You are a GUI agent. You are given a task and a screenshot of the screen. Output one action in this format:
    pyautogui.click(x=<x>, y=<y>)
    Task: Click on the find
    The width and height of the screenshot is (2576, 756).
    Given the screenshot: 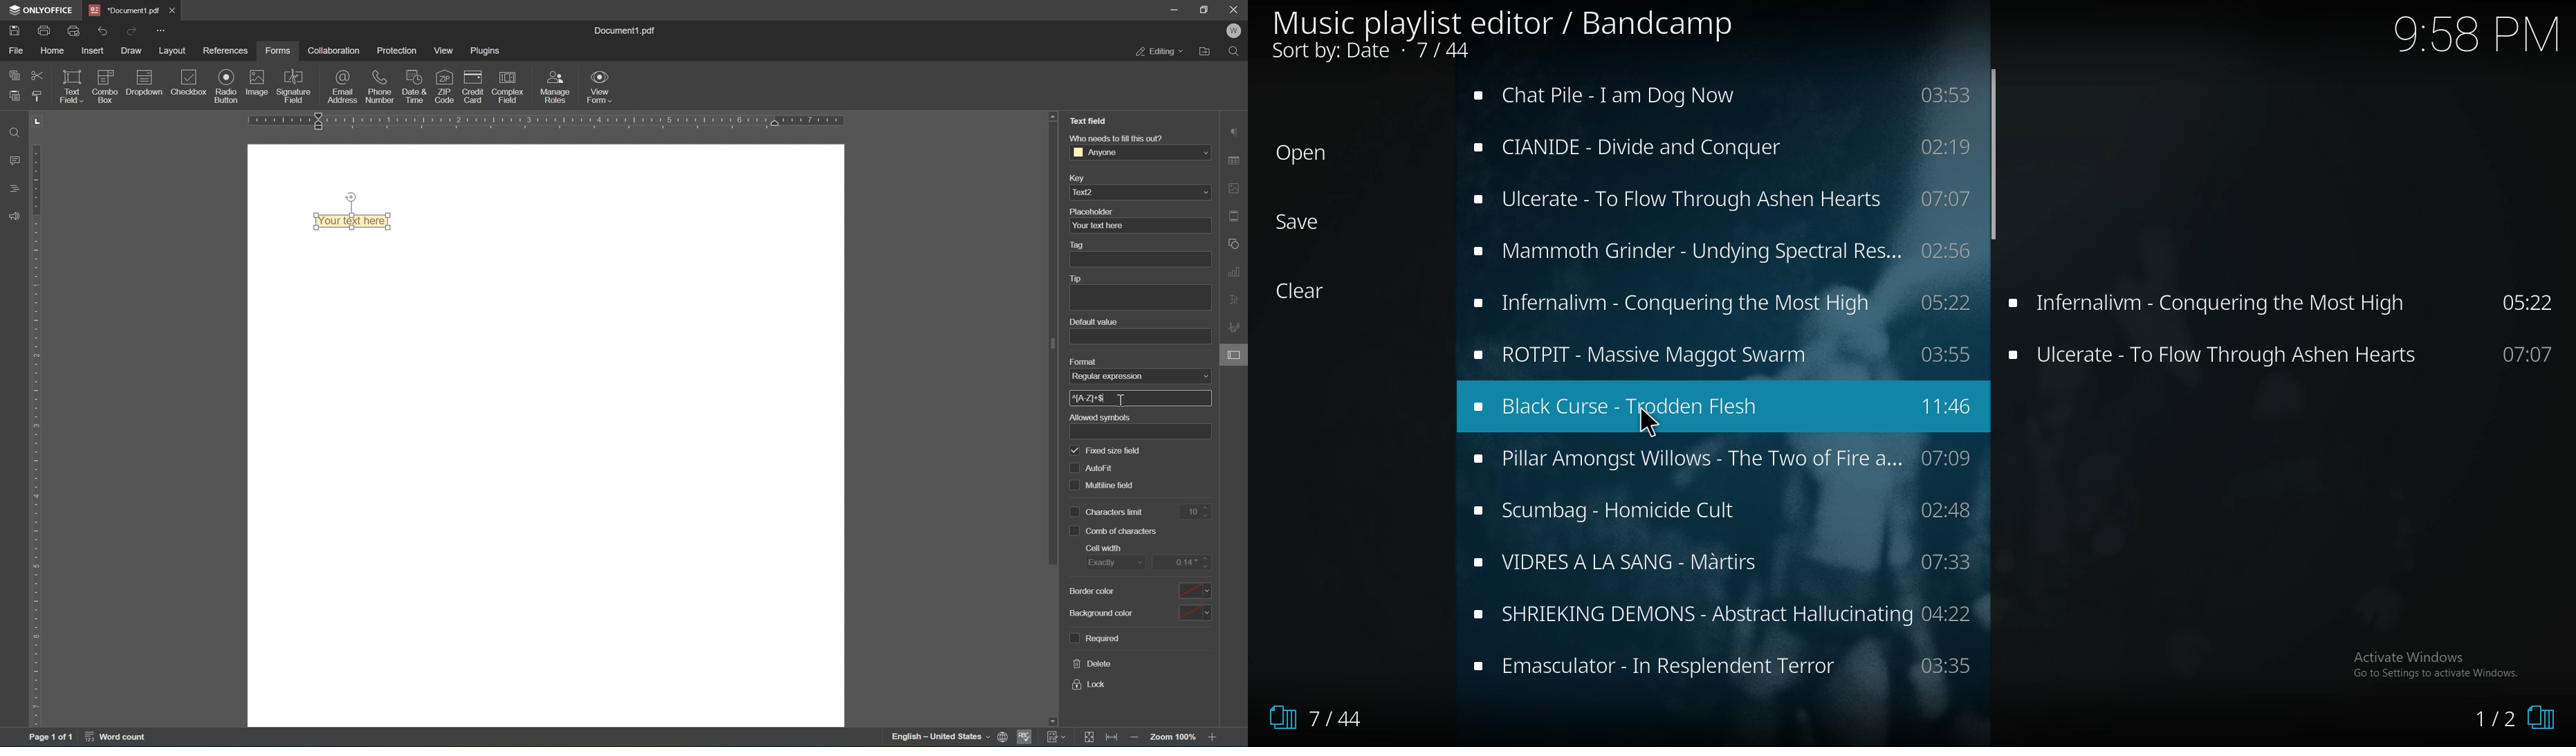 What is the action you would take?
    pyautogui.click(x=1236, y=52)
    